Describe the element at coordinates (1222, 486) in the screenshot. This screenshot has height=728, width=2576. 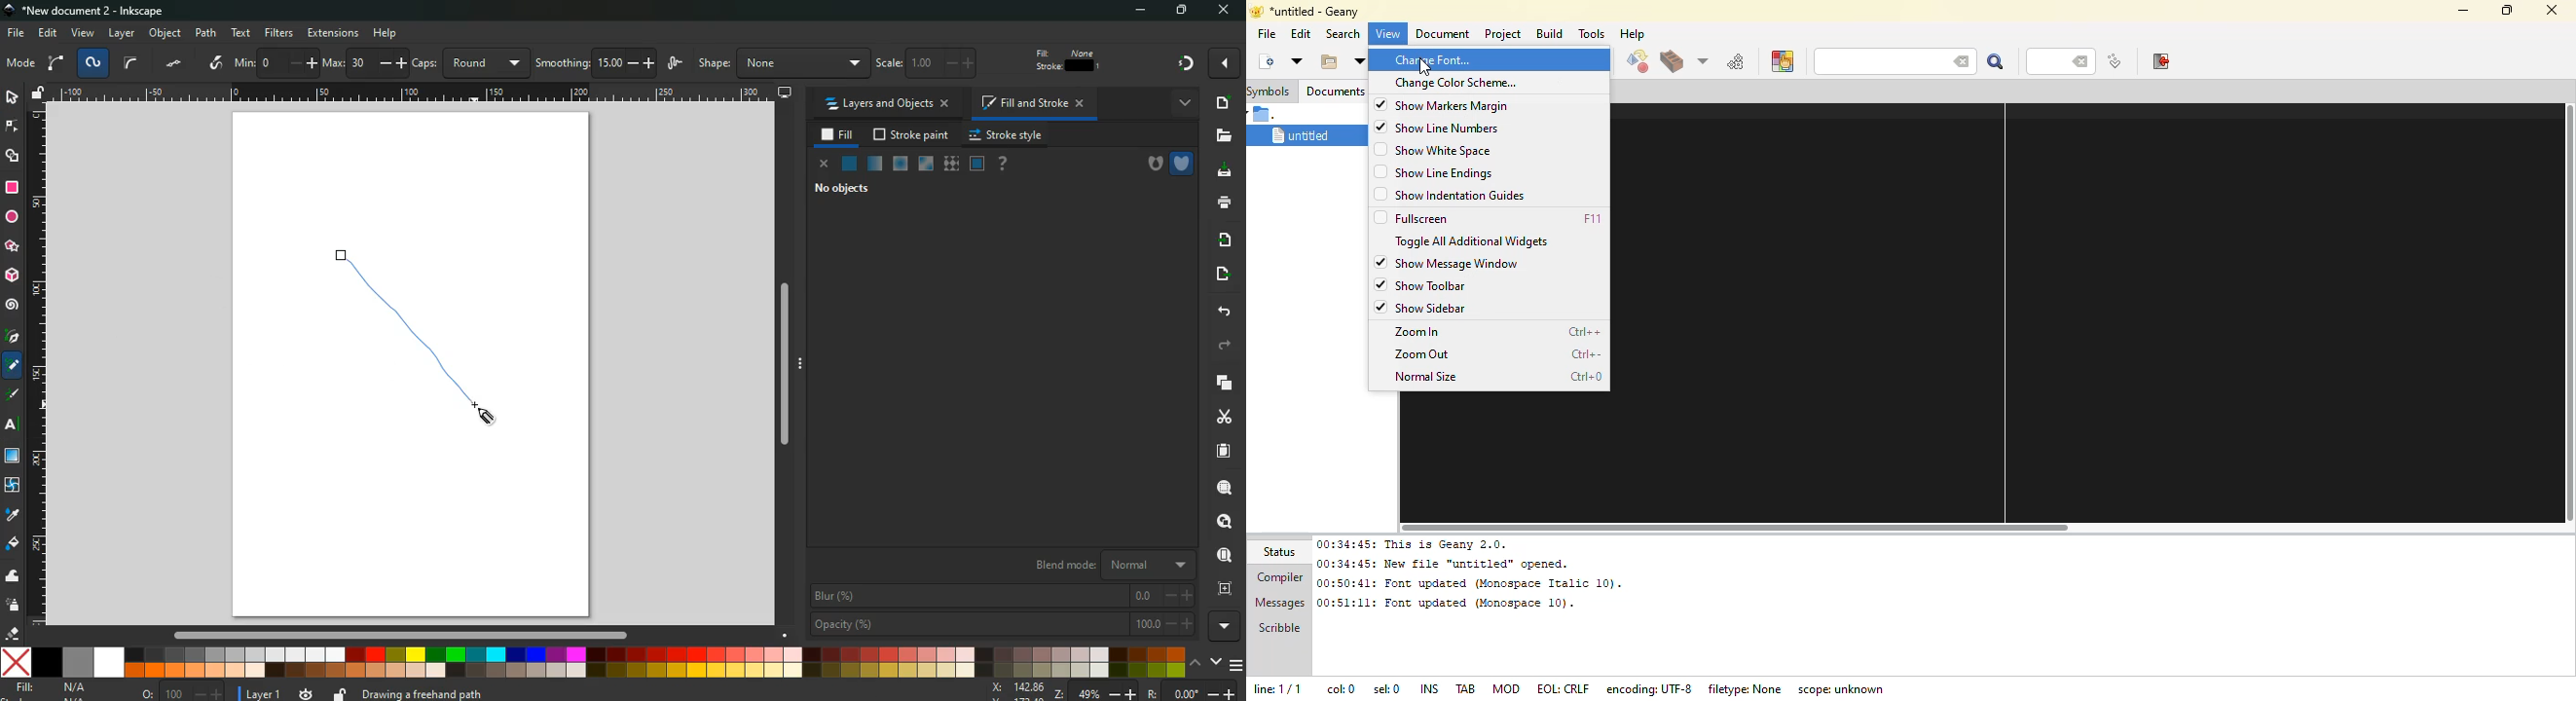
I see `search` at that location.